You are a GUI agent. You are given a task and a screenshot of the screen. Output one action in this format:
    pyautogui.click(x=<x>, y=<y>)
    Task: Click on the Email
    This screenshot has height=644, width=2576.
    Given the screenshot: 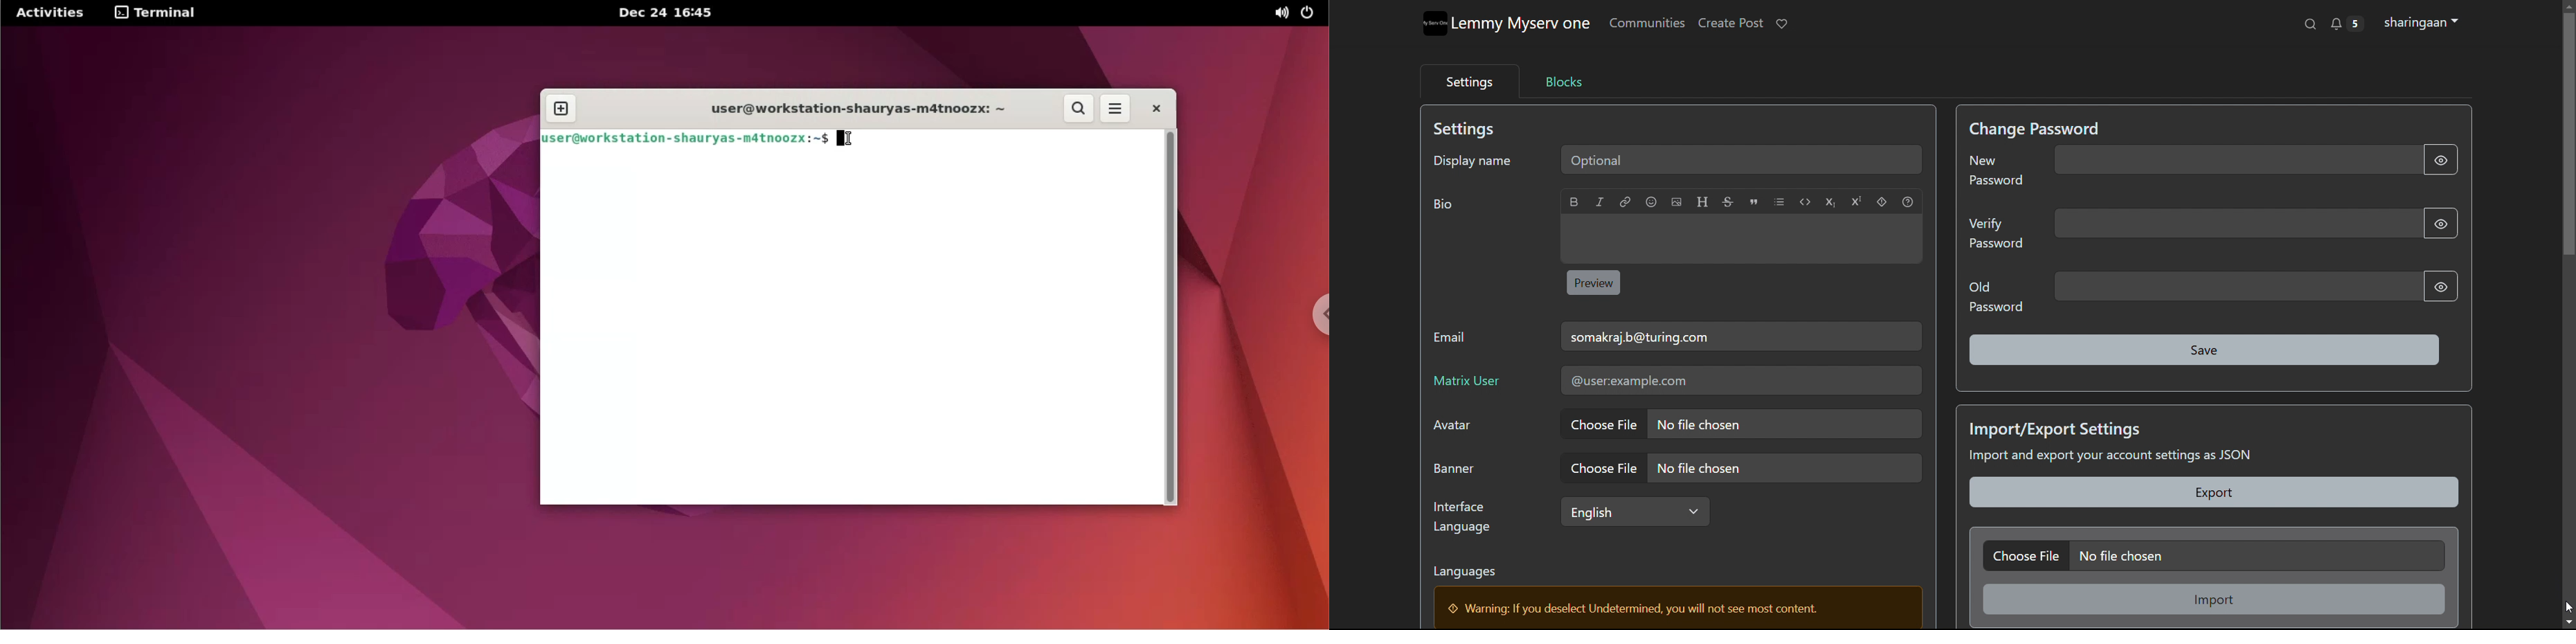 What is the action you would take?
    pyautogui.click(x=1451, y=339)
    